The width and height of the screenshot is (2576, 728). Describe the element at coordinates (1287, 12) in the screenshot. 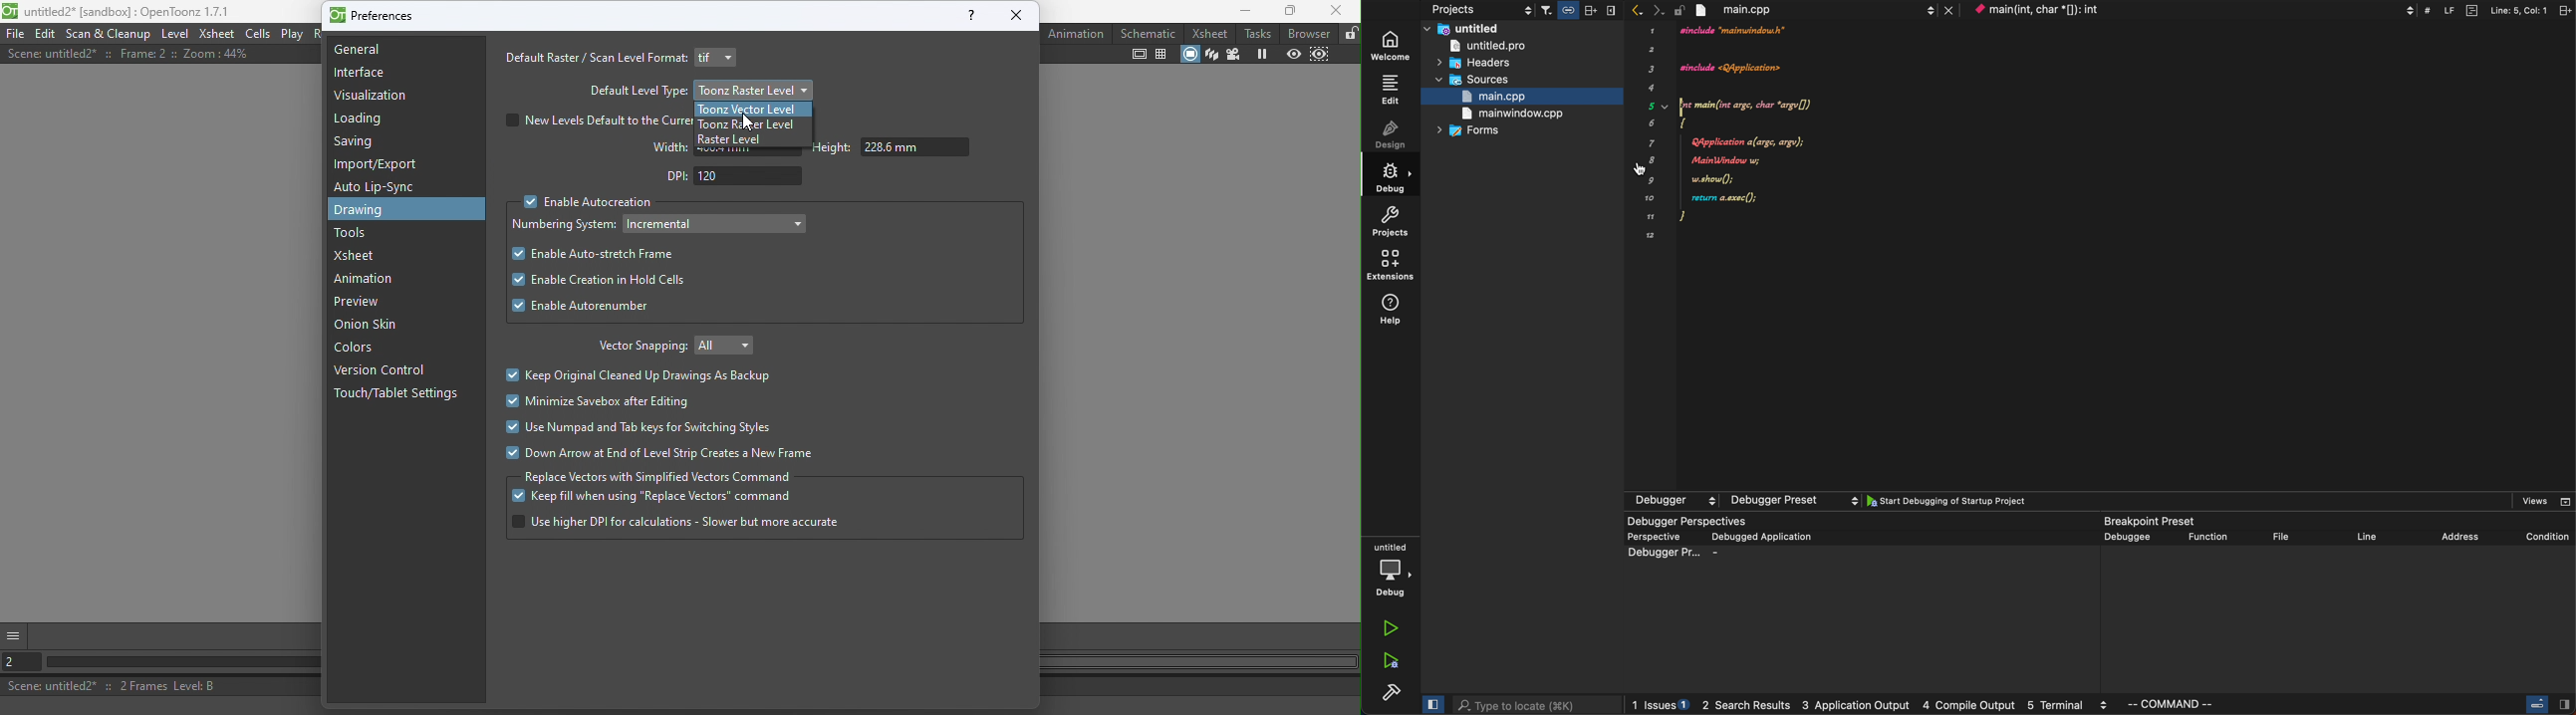

I see `Maximize` at that location.